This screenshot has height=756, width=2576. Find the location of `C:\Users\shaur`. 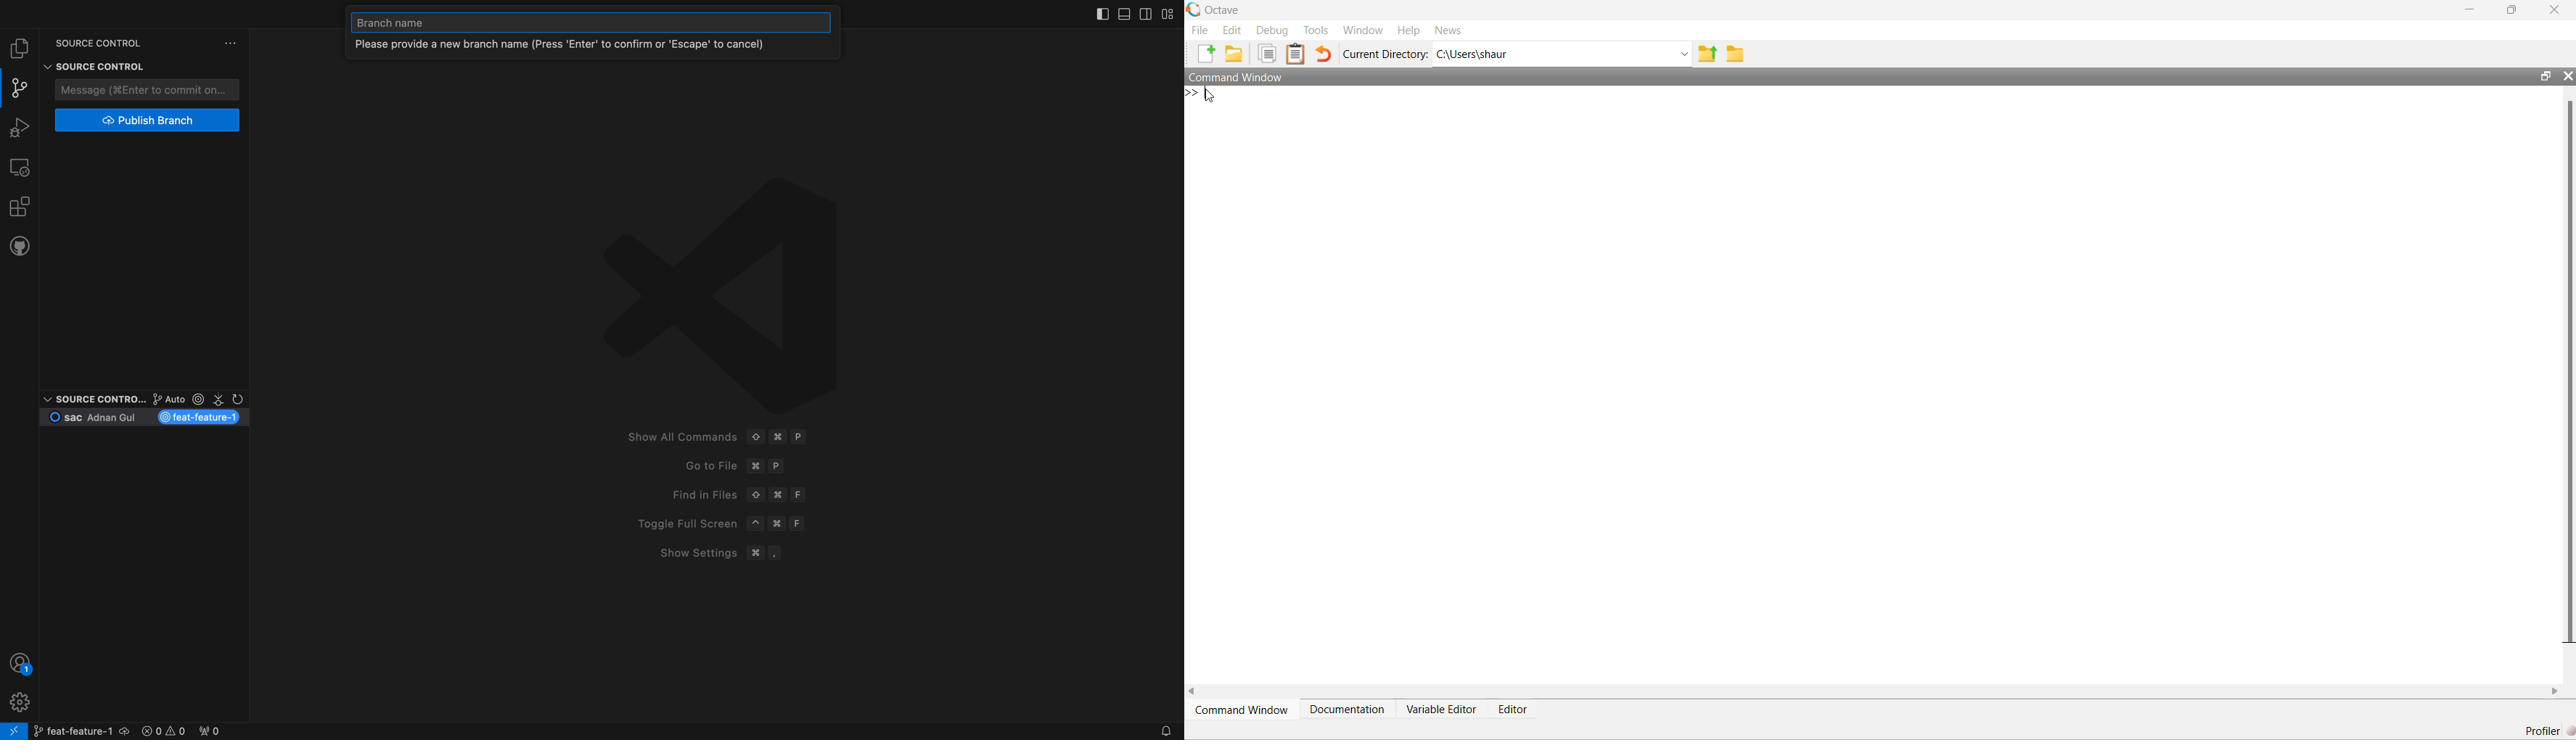

C:\Users\shaur is located at coordinates (1473, 55).